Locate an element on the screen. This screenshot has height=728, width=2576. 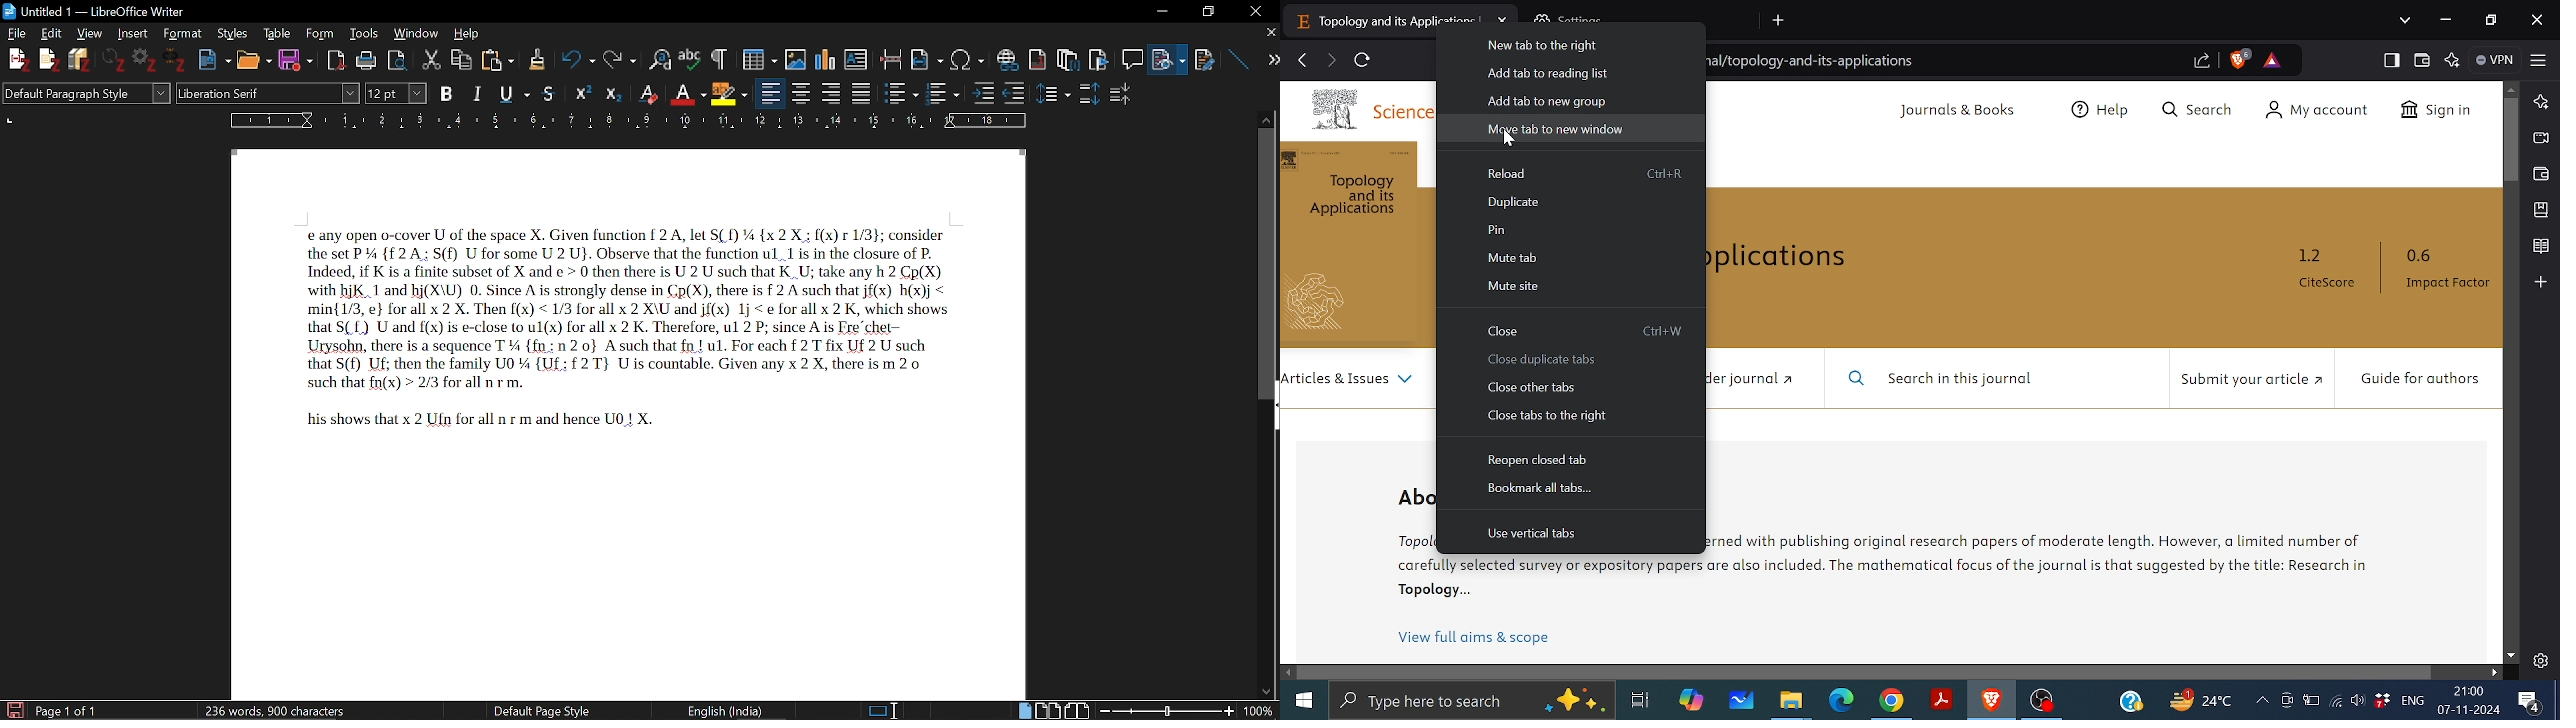
Insert comment is located at coordinates (1131, 55).